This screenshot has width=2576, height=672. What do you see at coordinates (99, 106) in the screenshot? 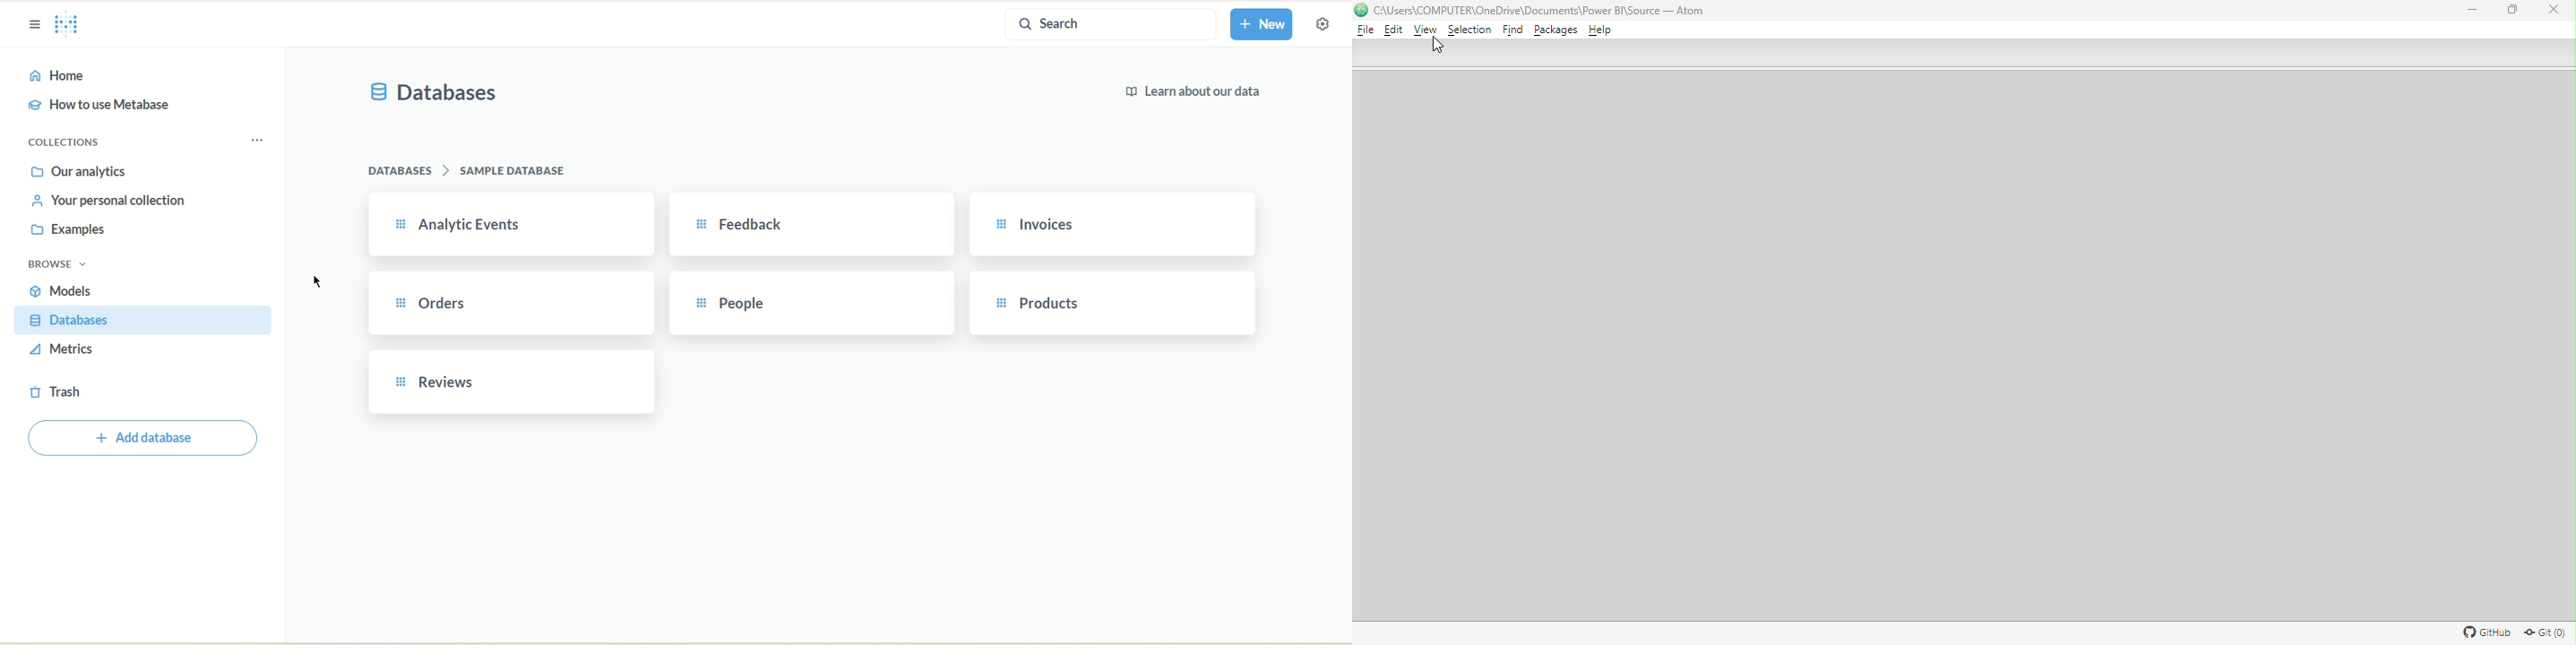
I see `how to use metabase` at bounding box center [99, 106].